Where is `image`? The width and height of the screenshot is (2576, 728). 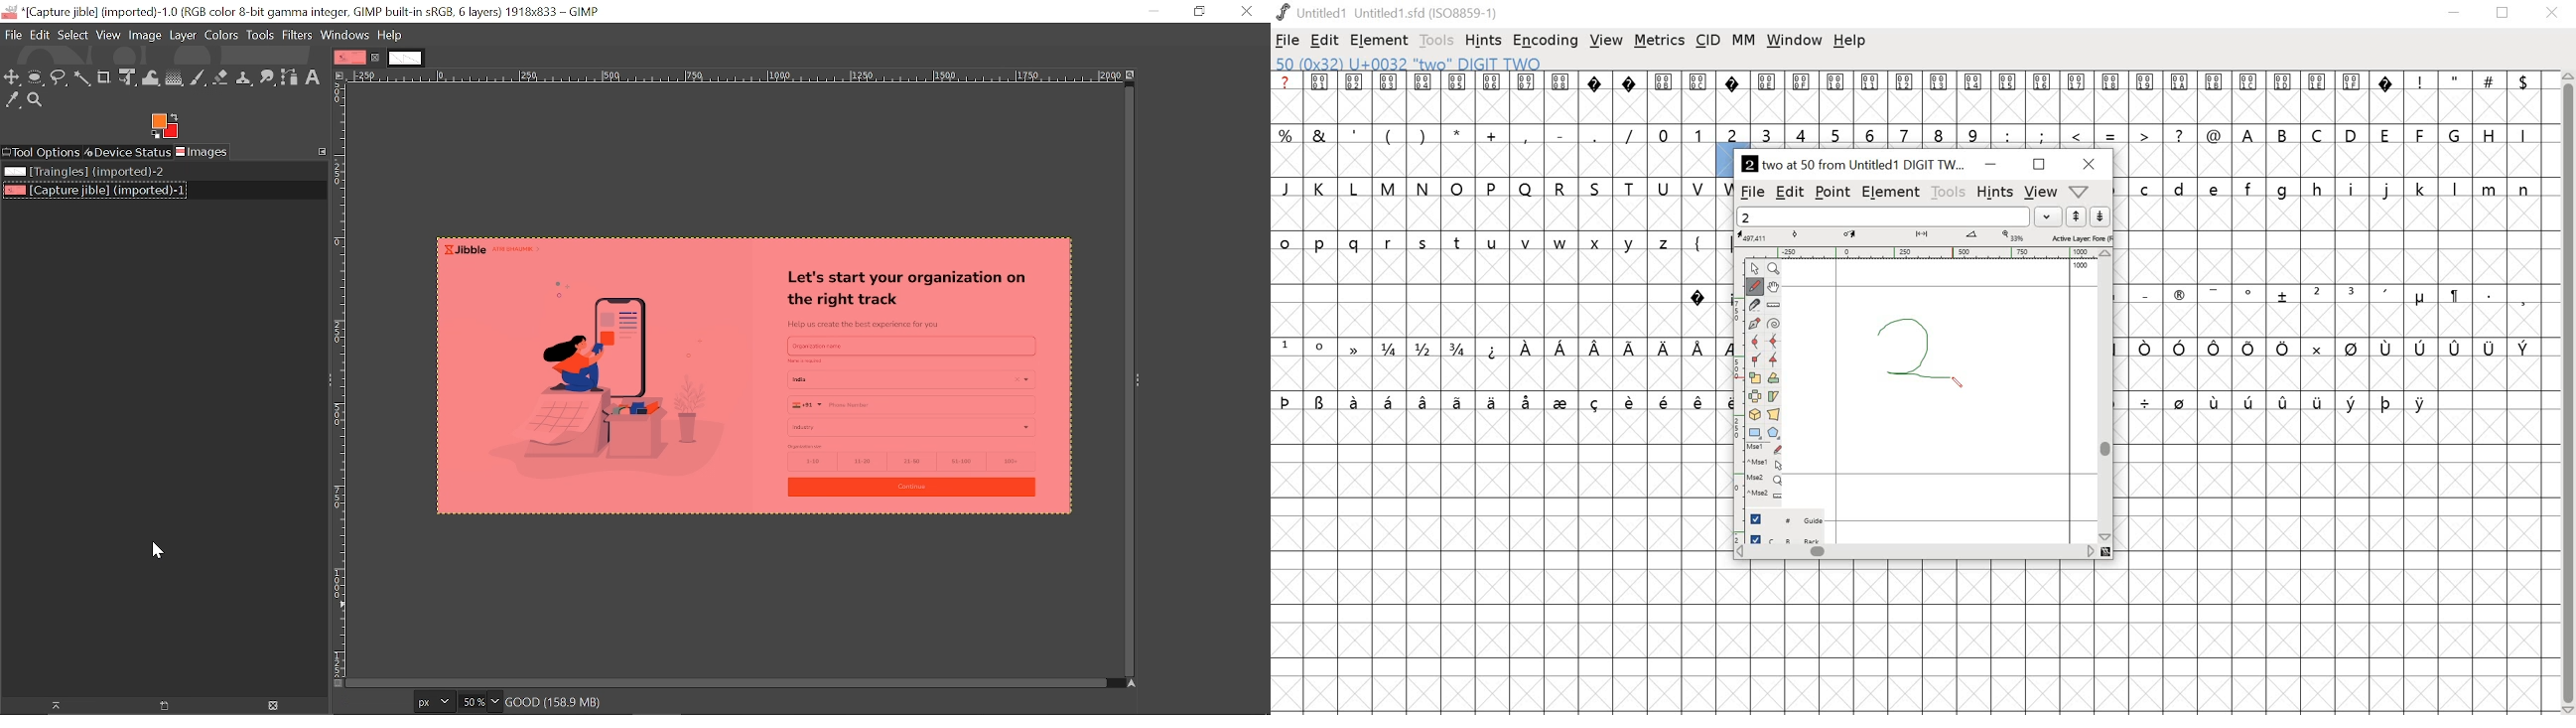
image is located at coordinates (147, 35).